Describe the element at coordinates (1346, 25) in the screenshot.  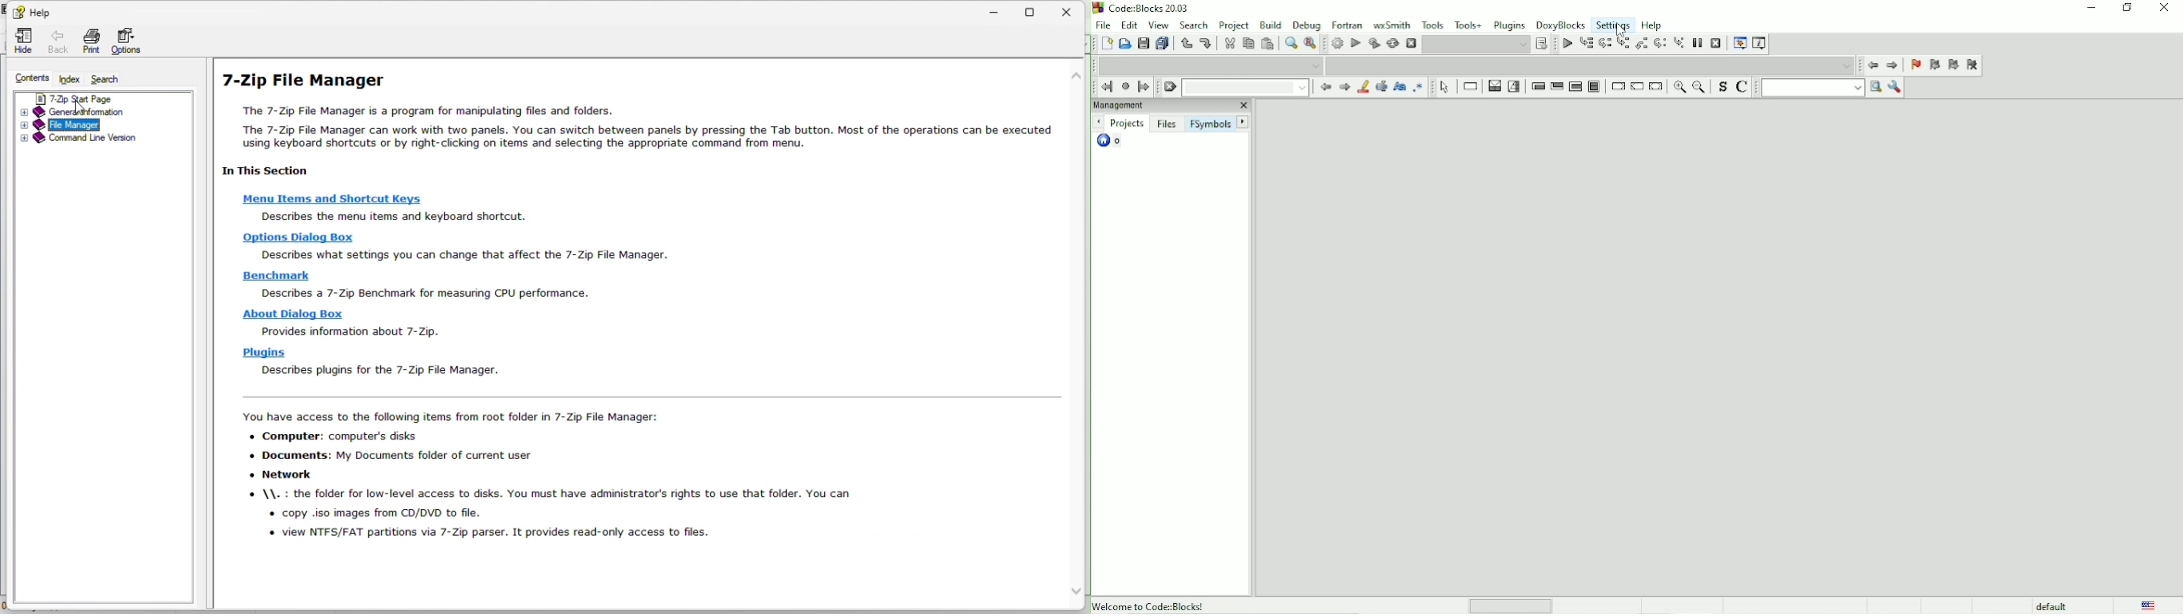
I see `Fortran` at that location.